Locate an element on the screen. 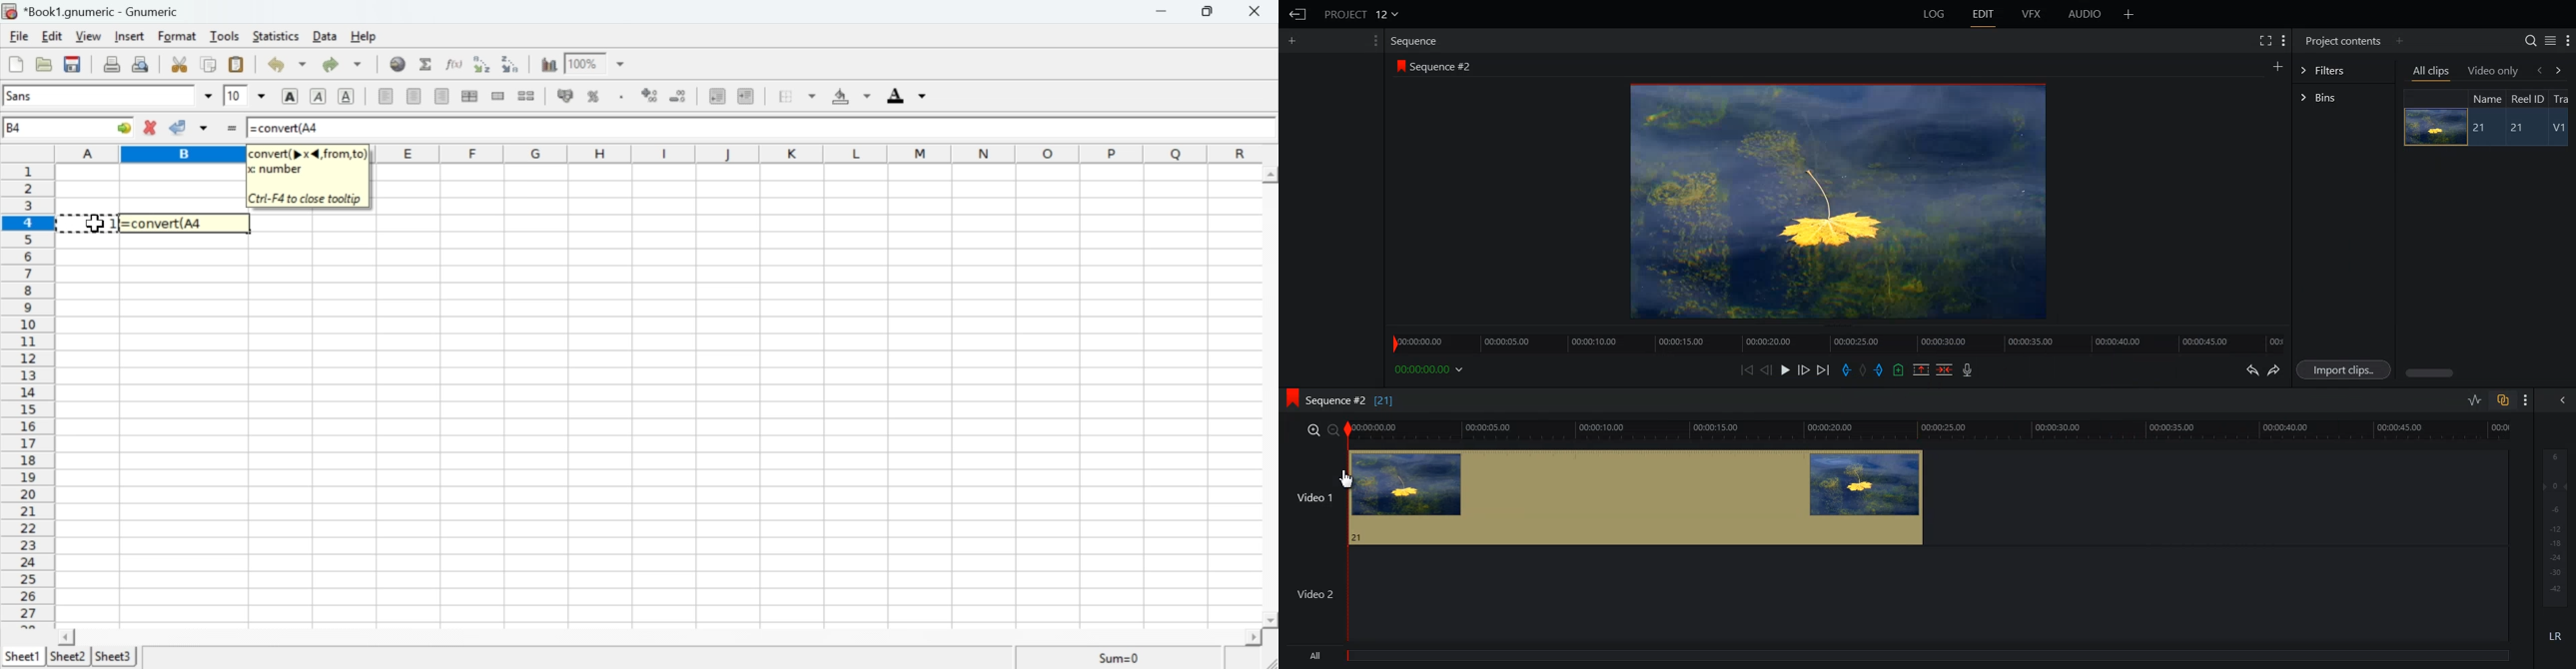  File is located at coordinates (19, 36).